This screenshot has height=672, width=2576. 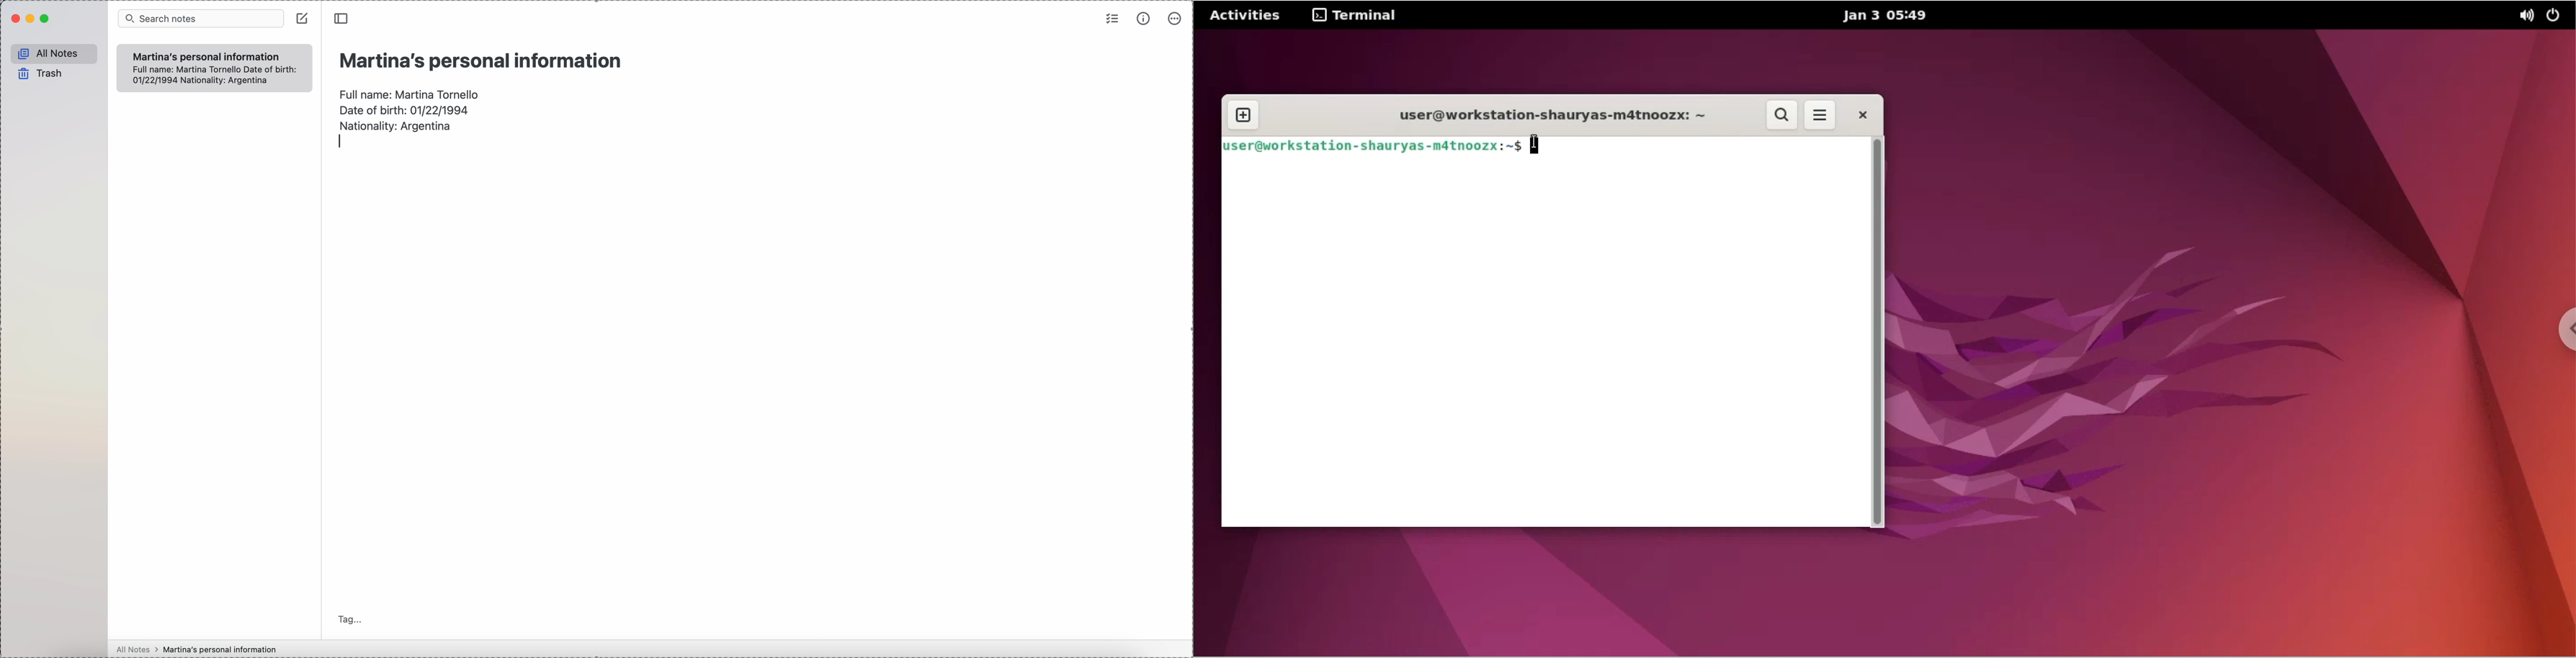 What do you see at coordinates (1861, 114) in the screenshot?
I see `close` at bounding box center [1861, 114].